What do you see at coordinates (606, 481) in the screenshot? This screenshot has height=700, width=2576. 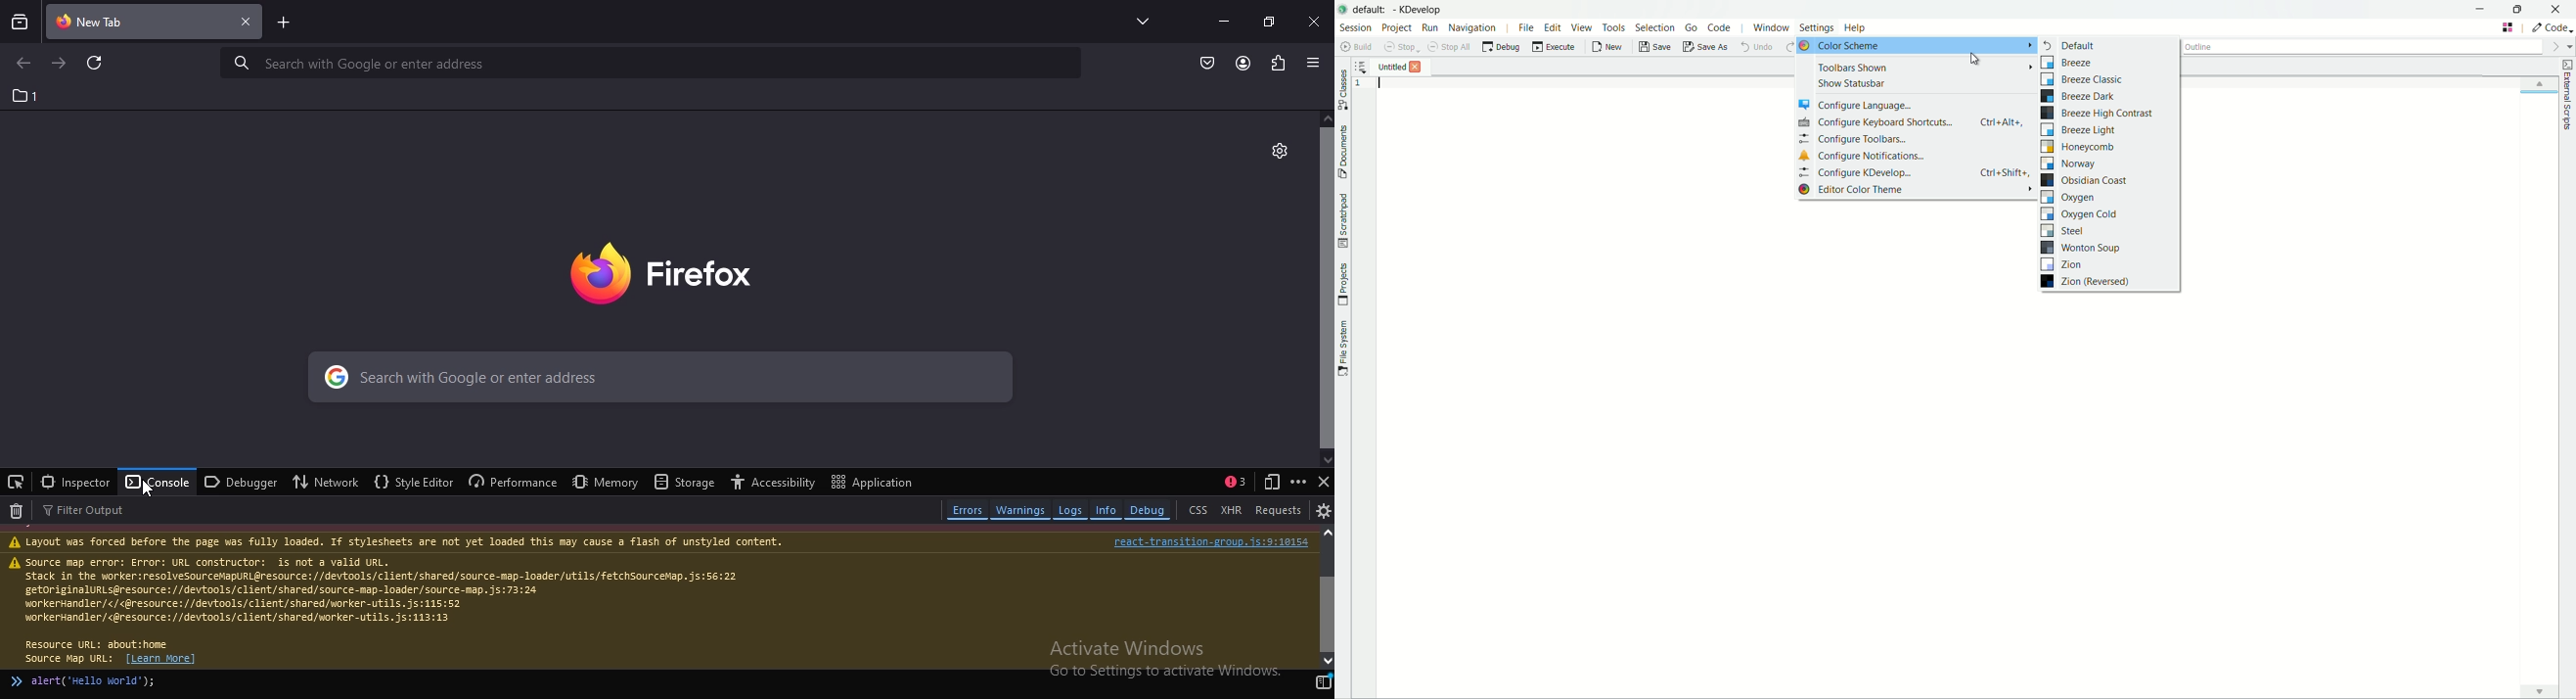 I see `memory` at bounding box center [606, 481].